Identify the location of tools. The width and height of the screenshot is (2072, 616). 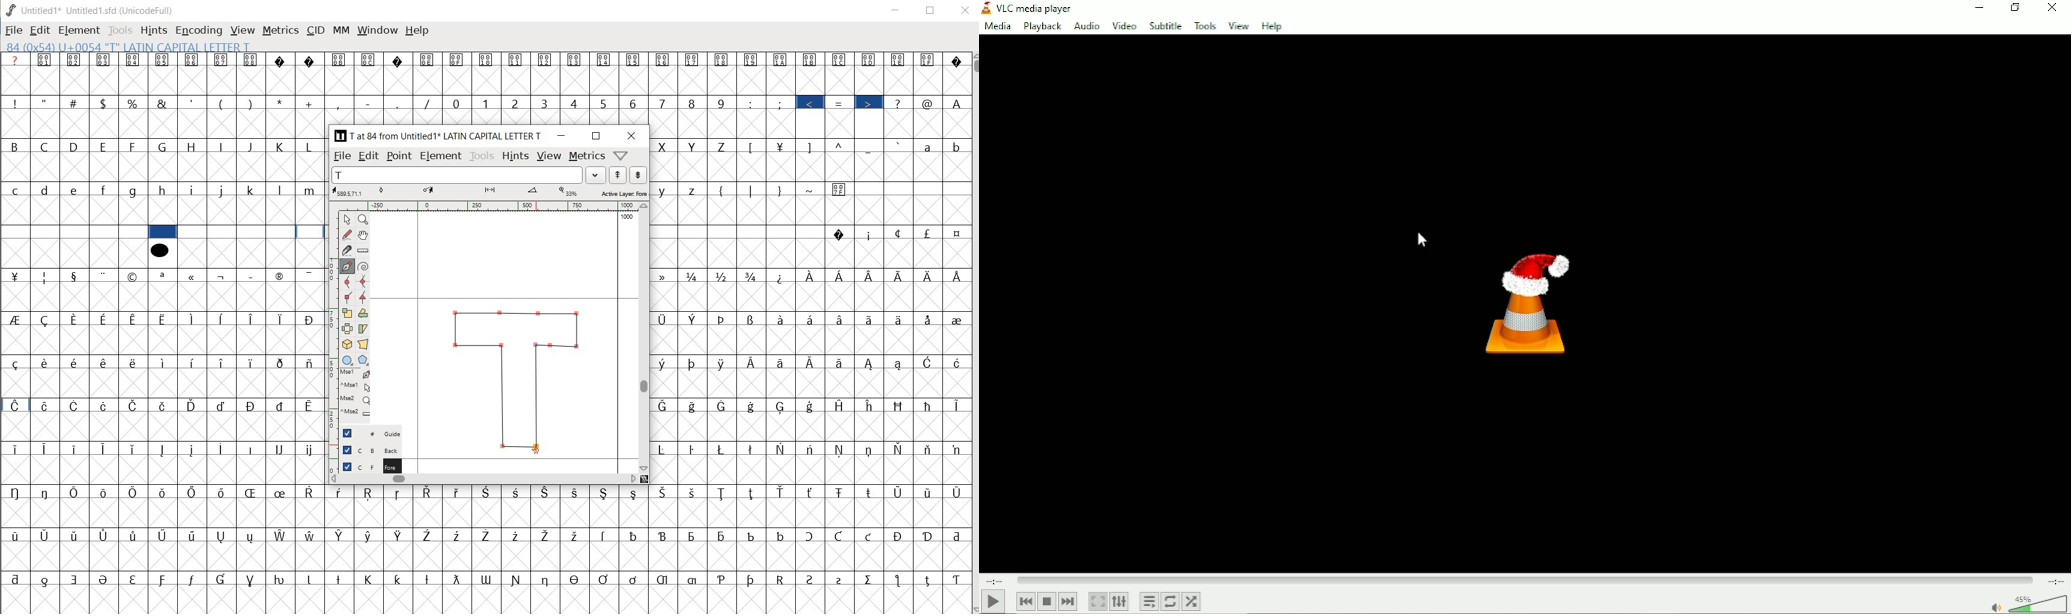
(482, 156).